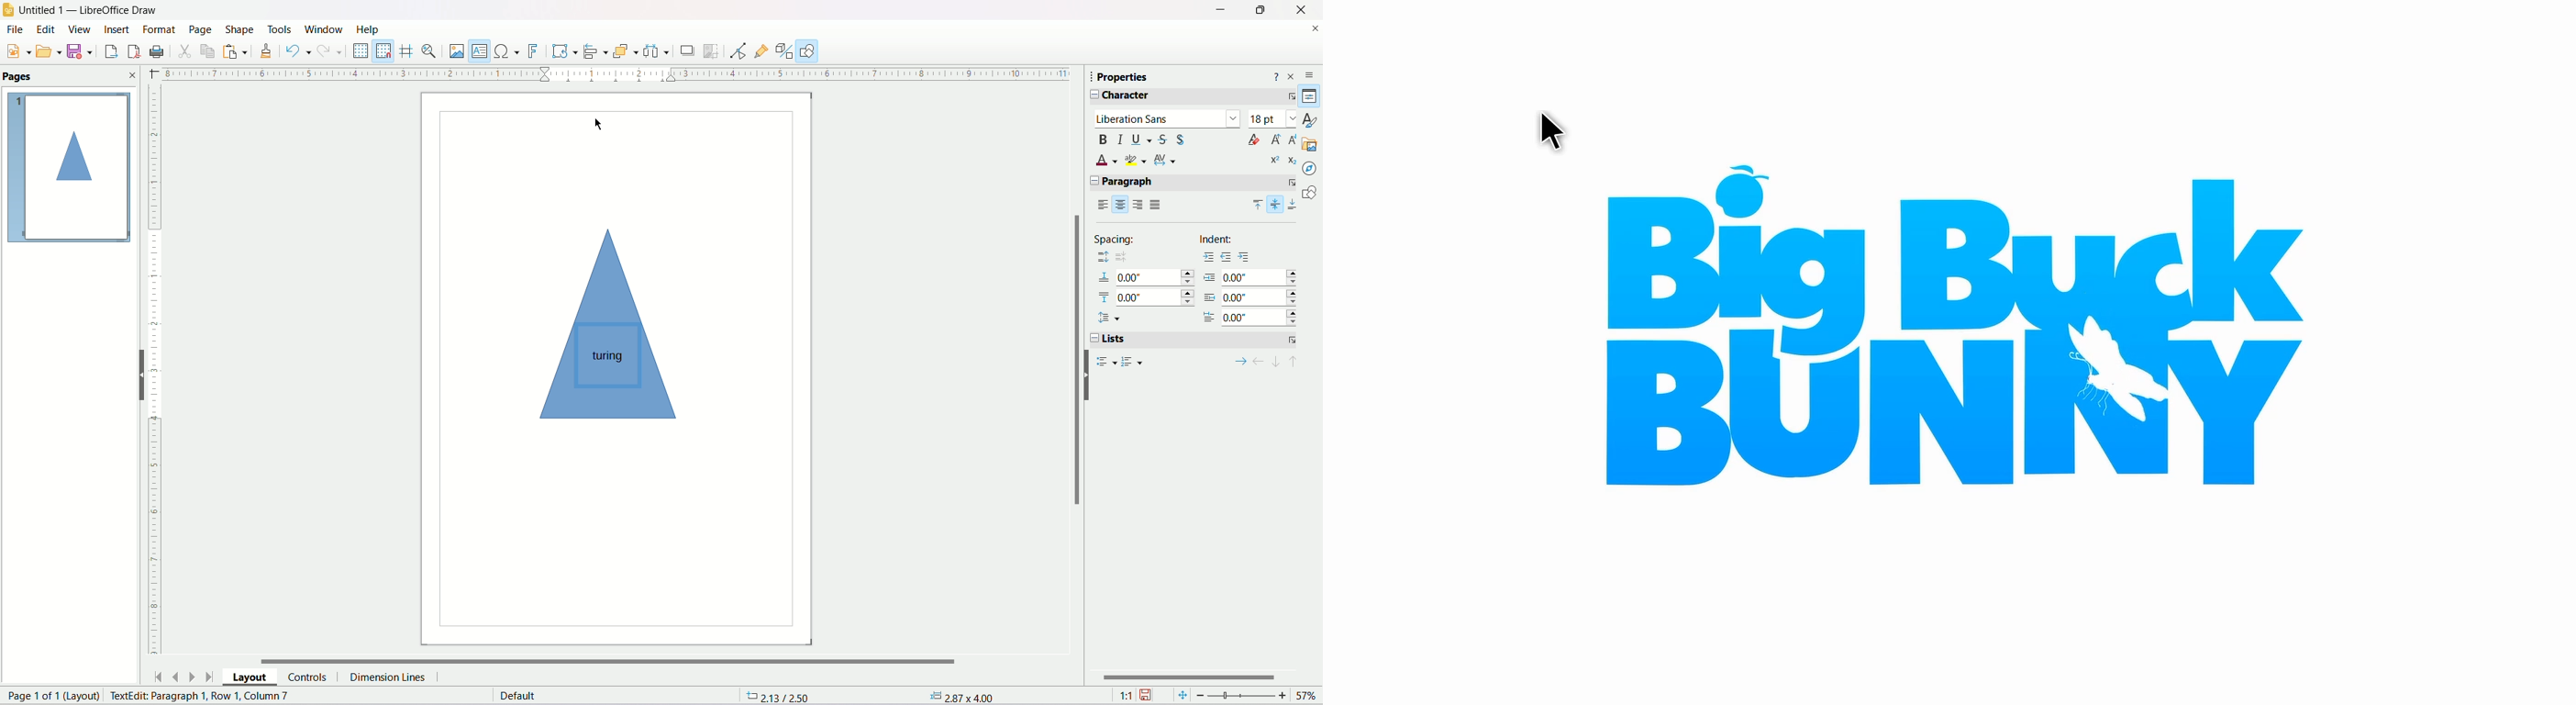  I want to click on Close document, so click(1315, 28).